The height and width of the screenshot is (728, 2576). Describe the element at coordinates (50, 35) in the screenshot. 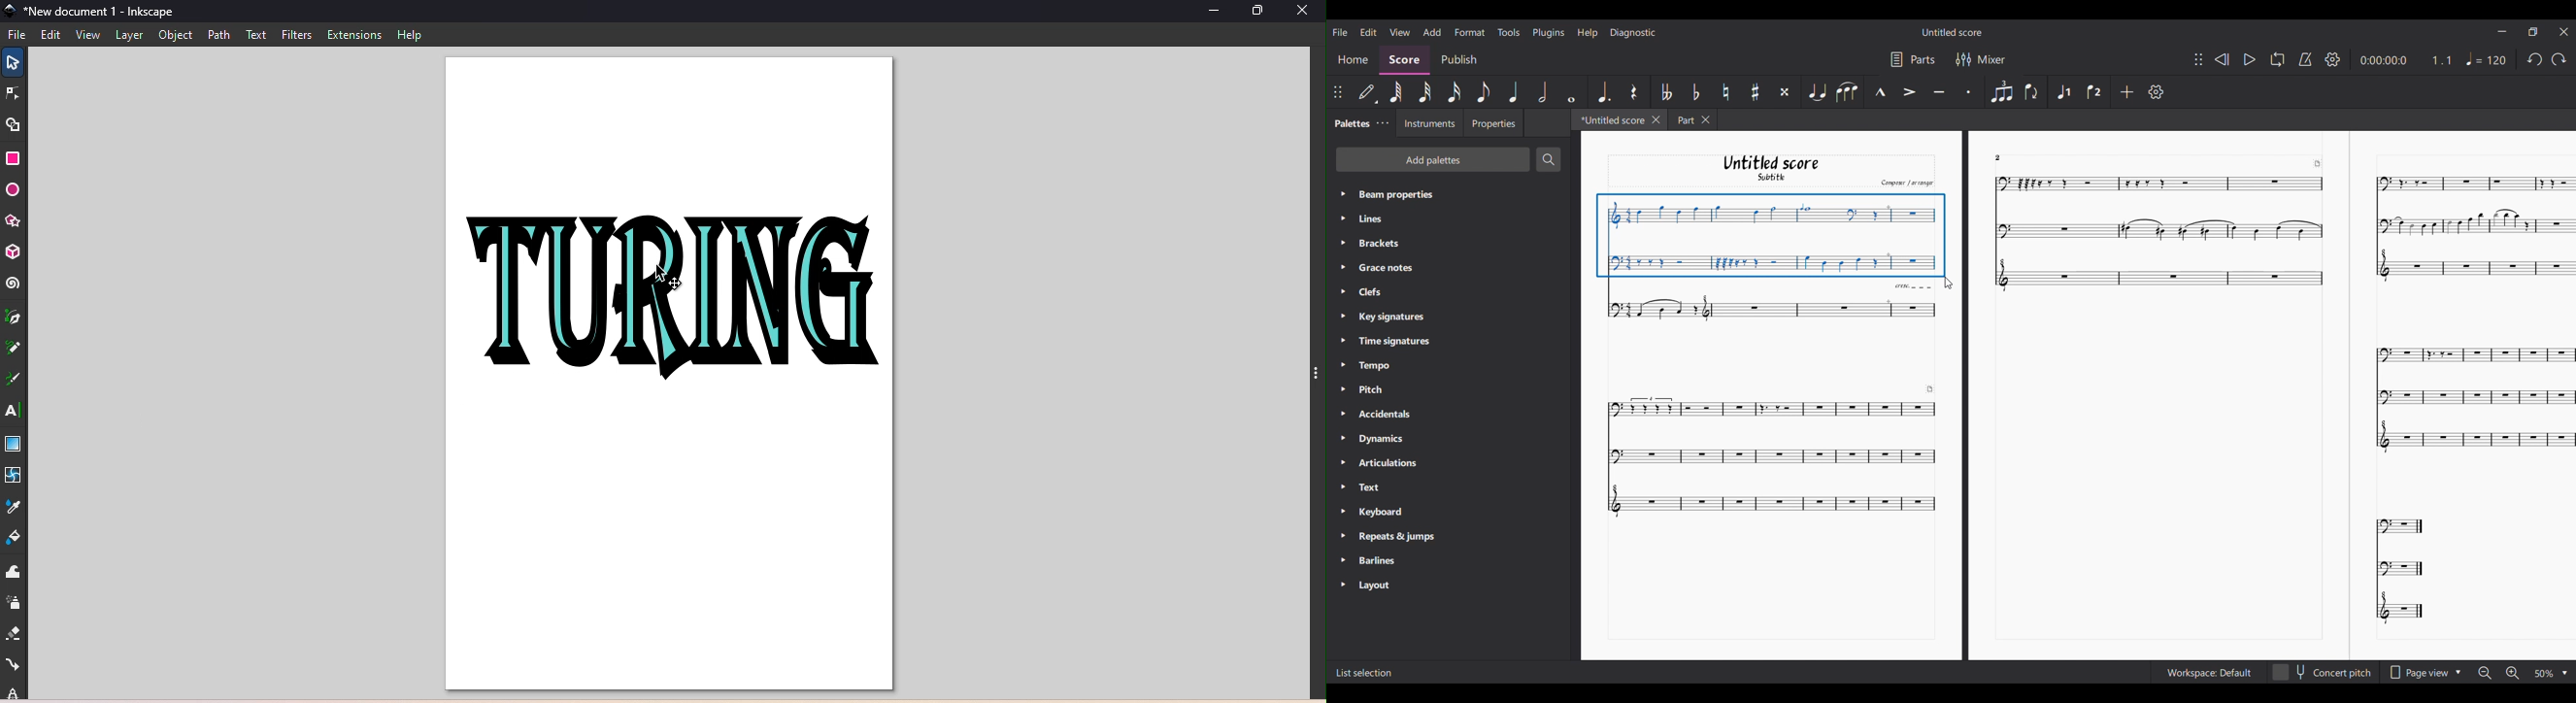

I see `Edit` at that location.